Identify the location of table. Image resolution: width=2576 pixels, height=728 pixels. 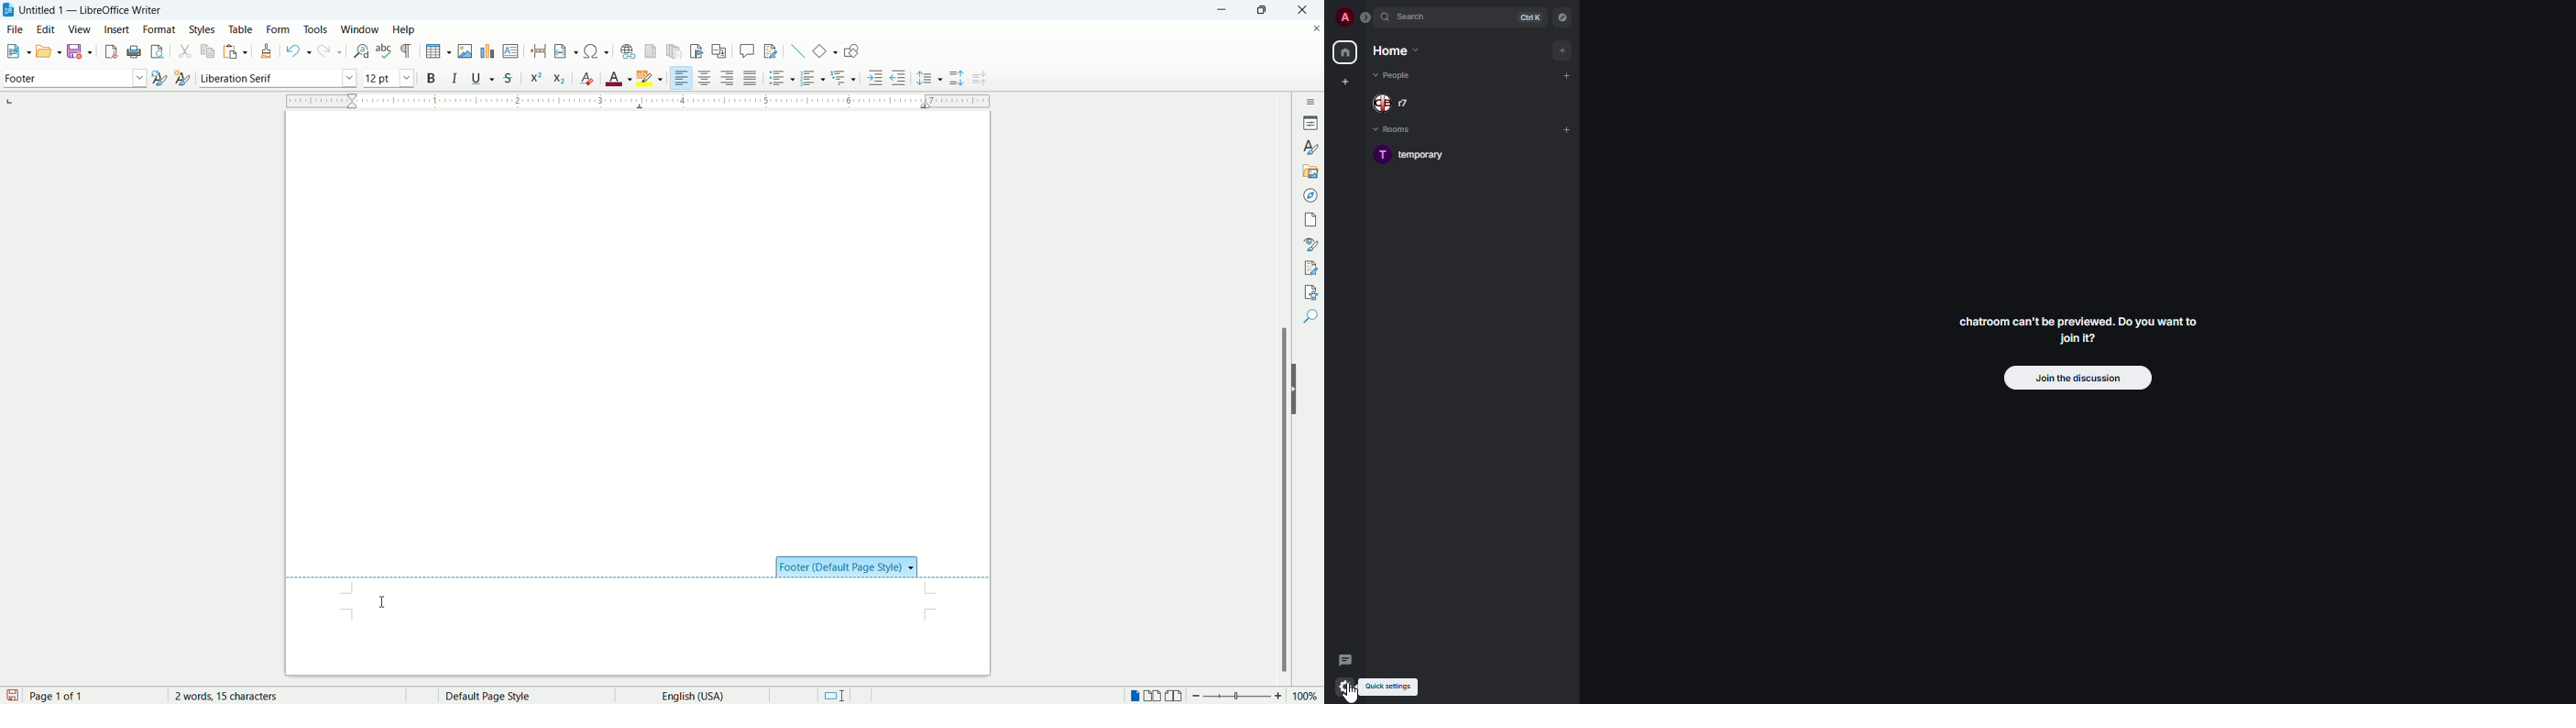
(241, 28).